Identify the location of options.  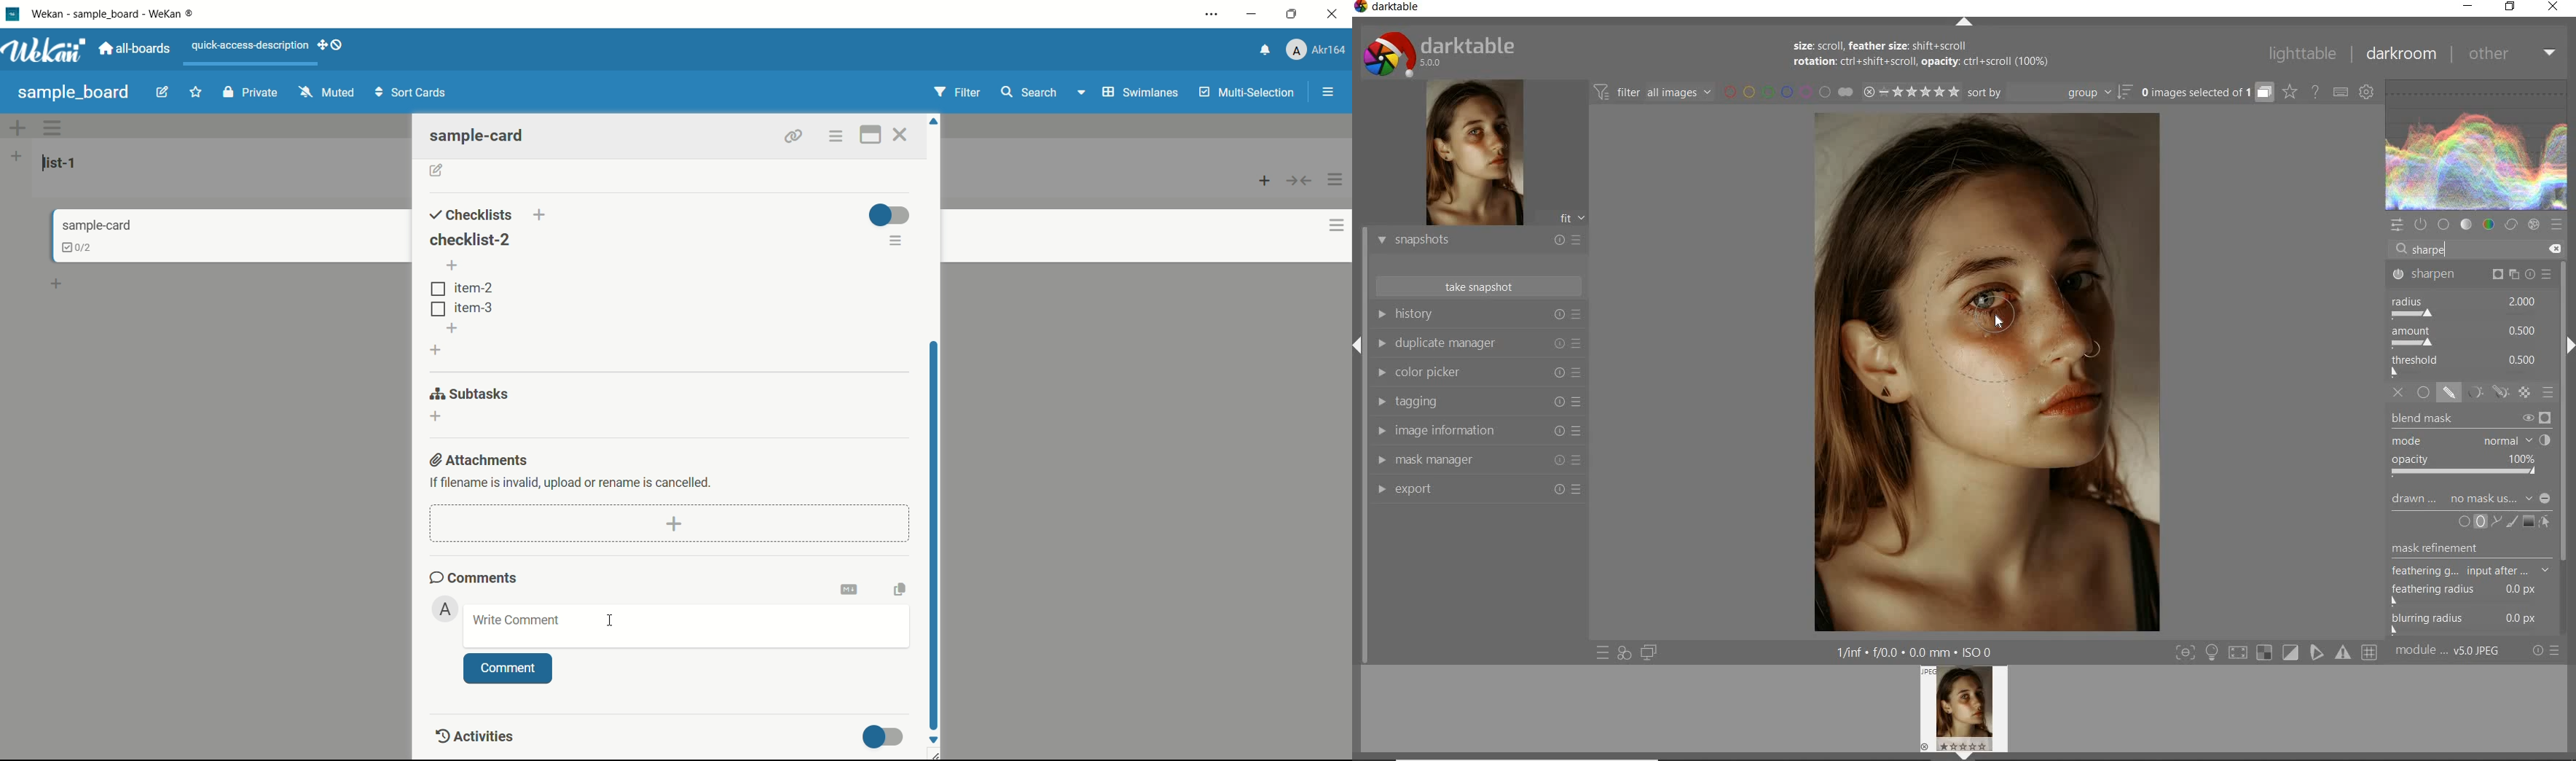
(837, 136).